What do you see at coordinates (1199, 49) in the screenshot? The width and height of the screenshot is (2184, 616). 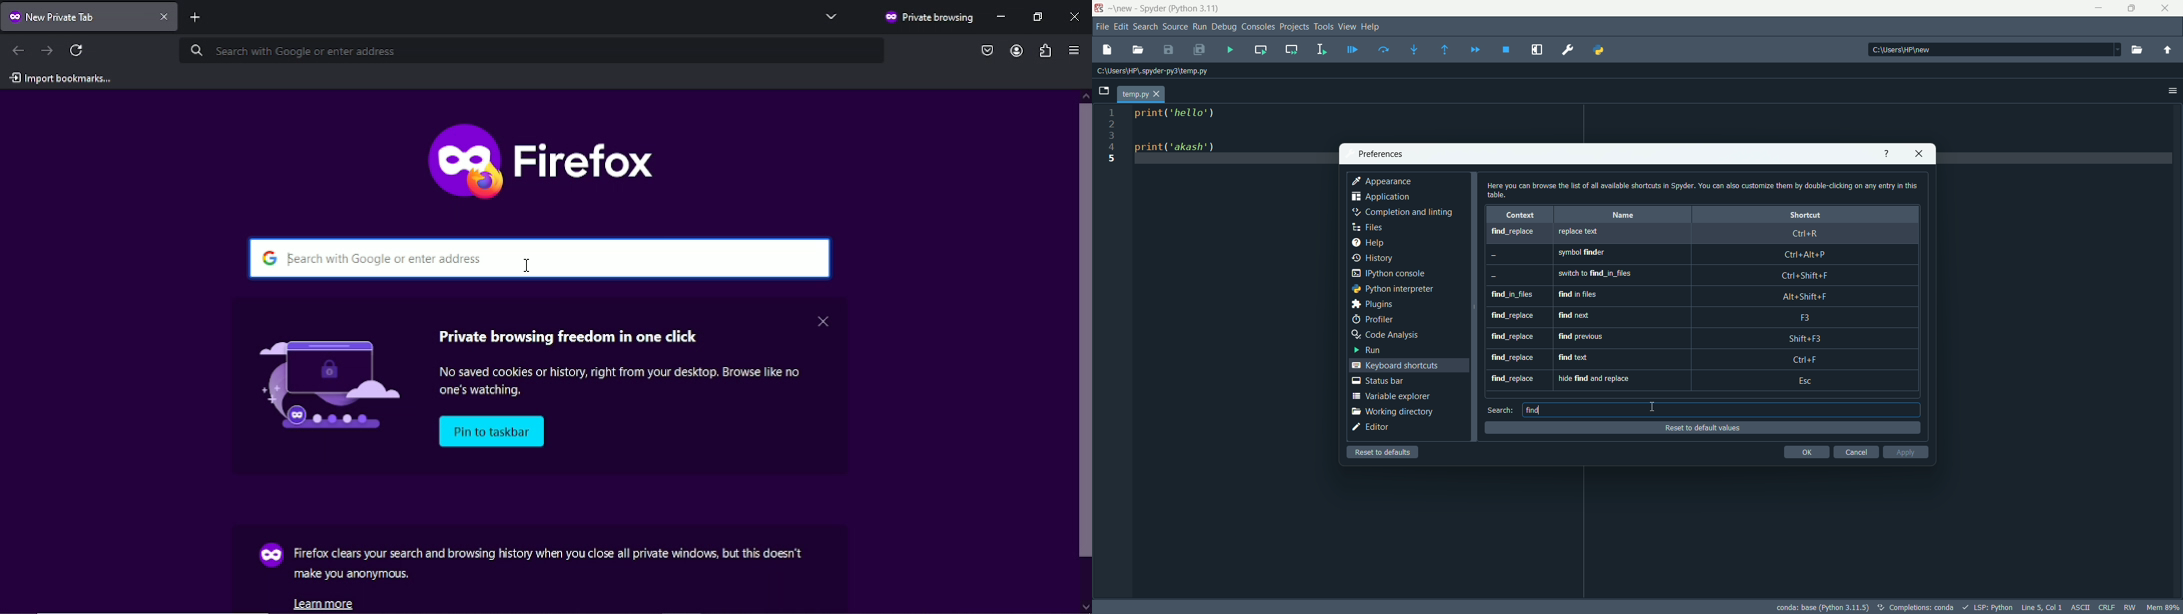 I see `save all files` at bounding box center [1199, 49].